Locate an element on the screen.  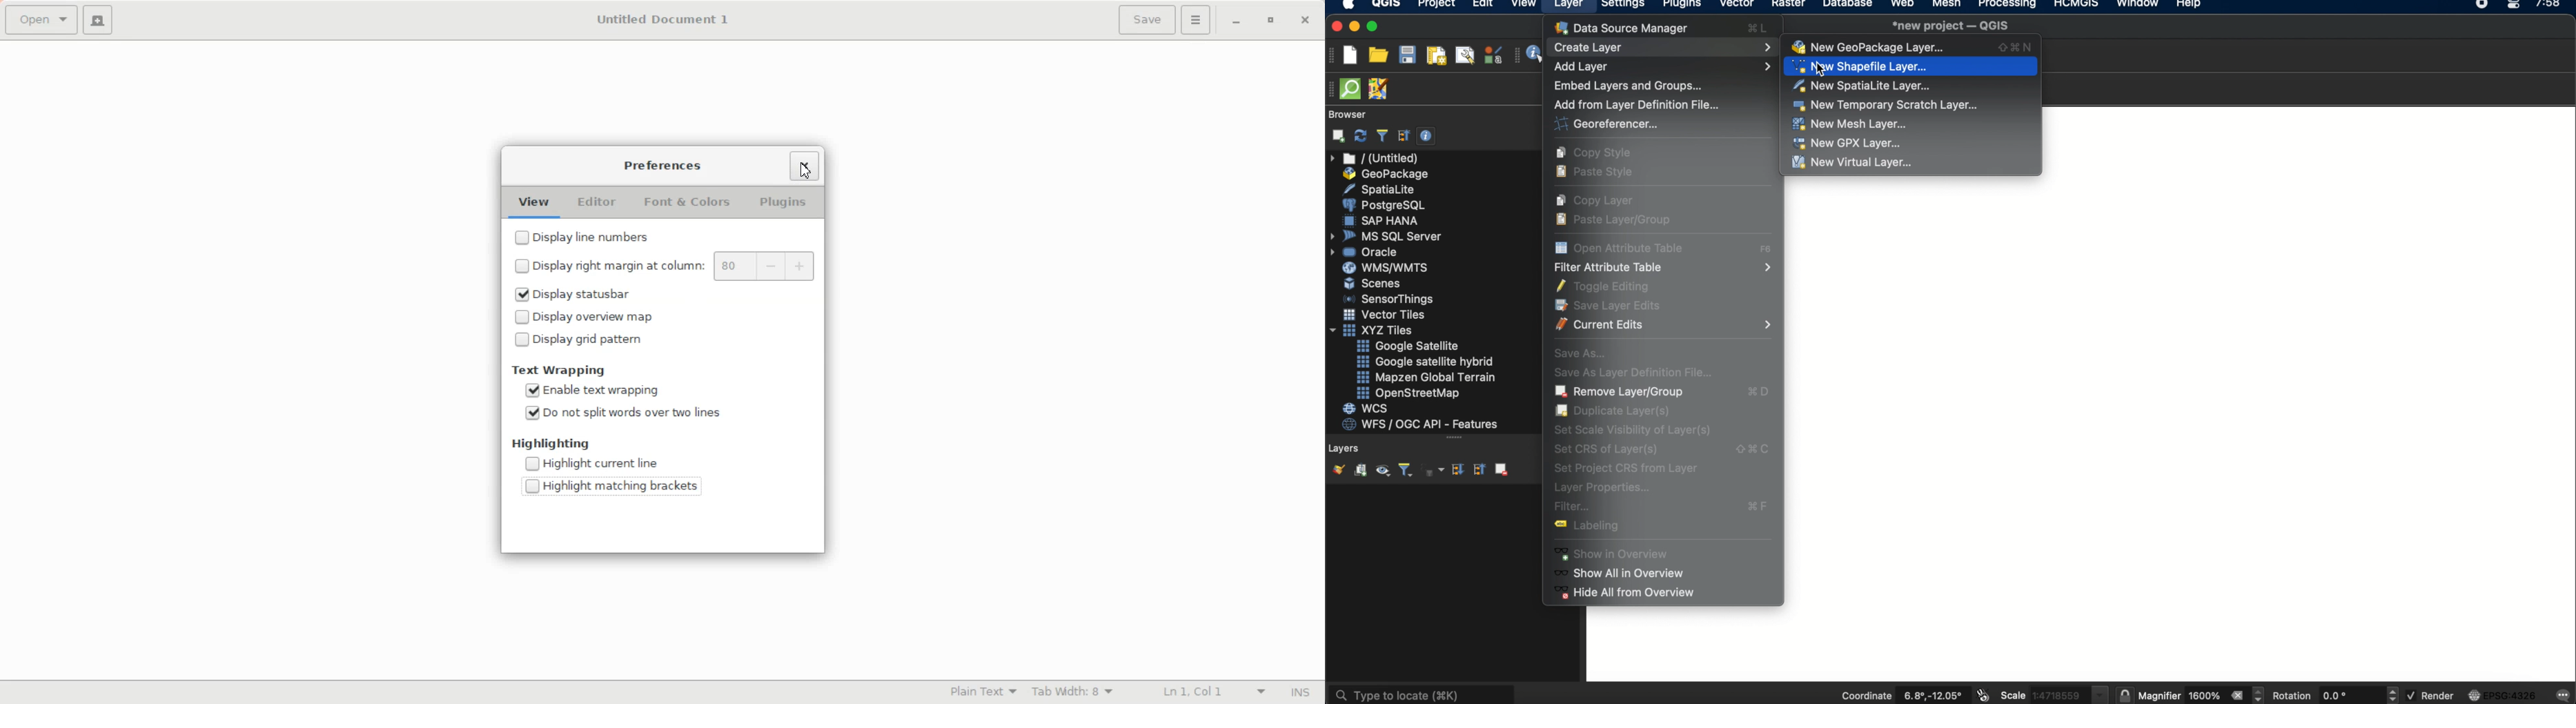
labelling is located at coordinates (1584, 524).